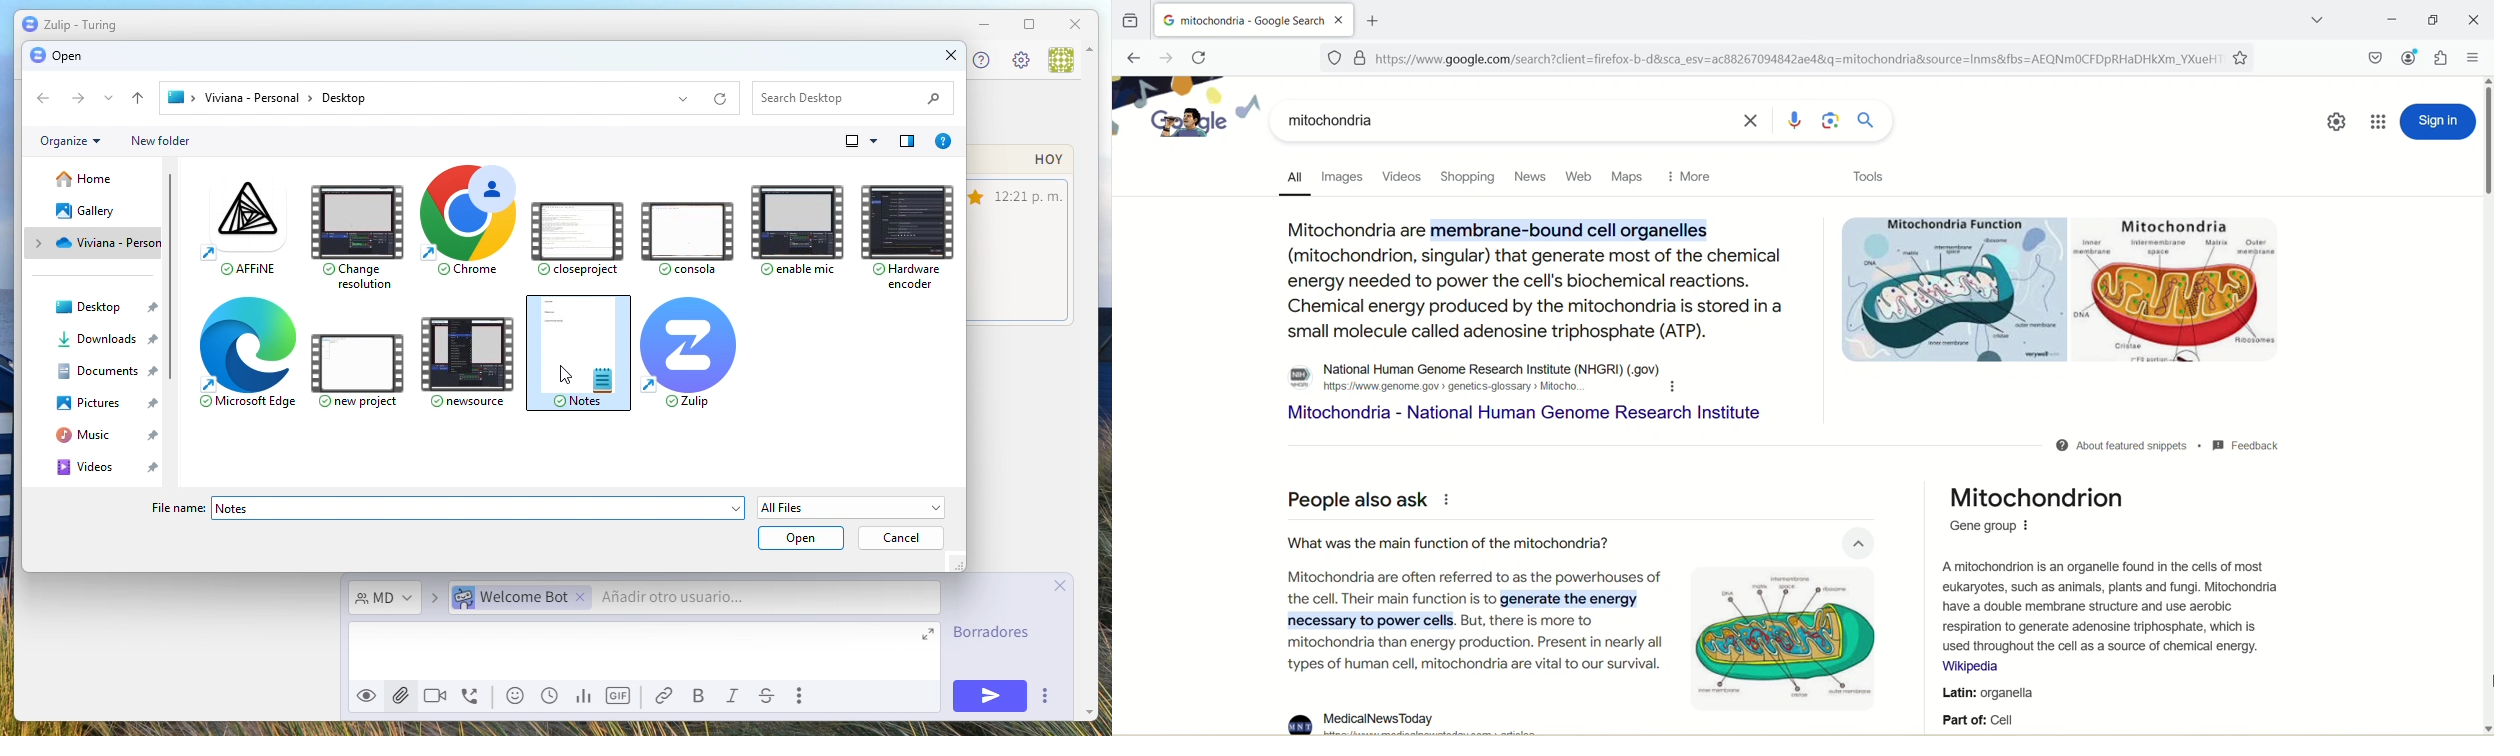 This screenshot has width=2520, height=756. What do you see at coordinates (1028, 26) in the screenshot?
I see `Box` at bounding box center [1028, 26].